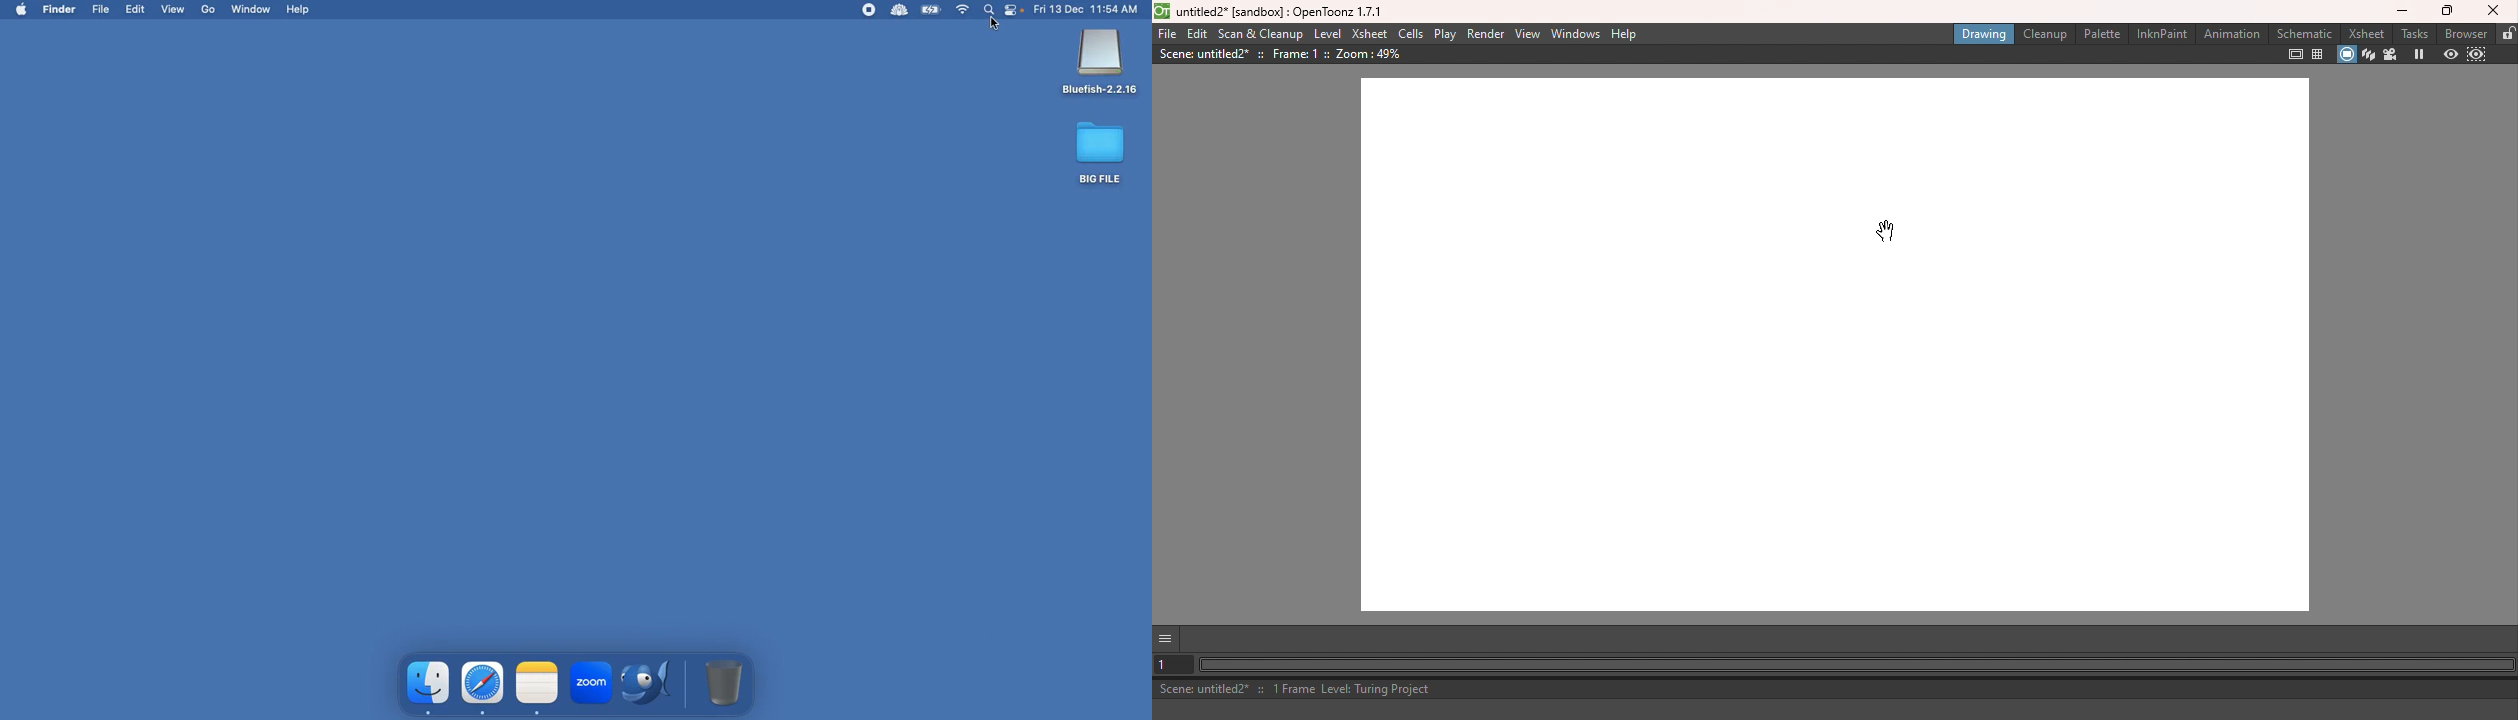 Image resolution: width=2520 pixels, height=728 pixels. I want to click on File, so click(1165, 33).